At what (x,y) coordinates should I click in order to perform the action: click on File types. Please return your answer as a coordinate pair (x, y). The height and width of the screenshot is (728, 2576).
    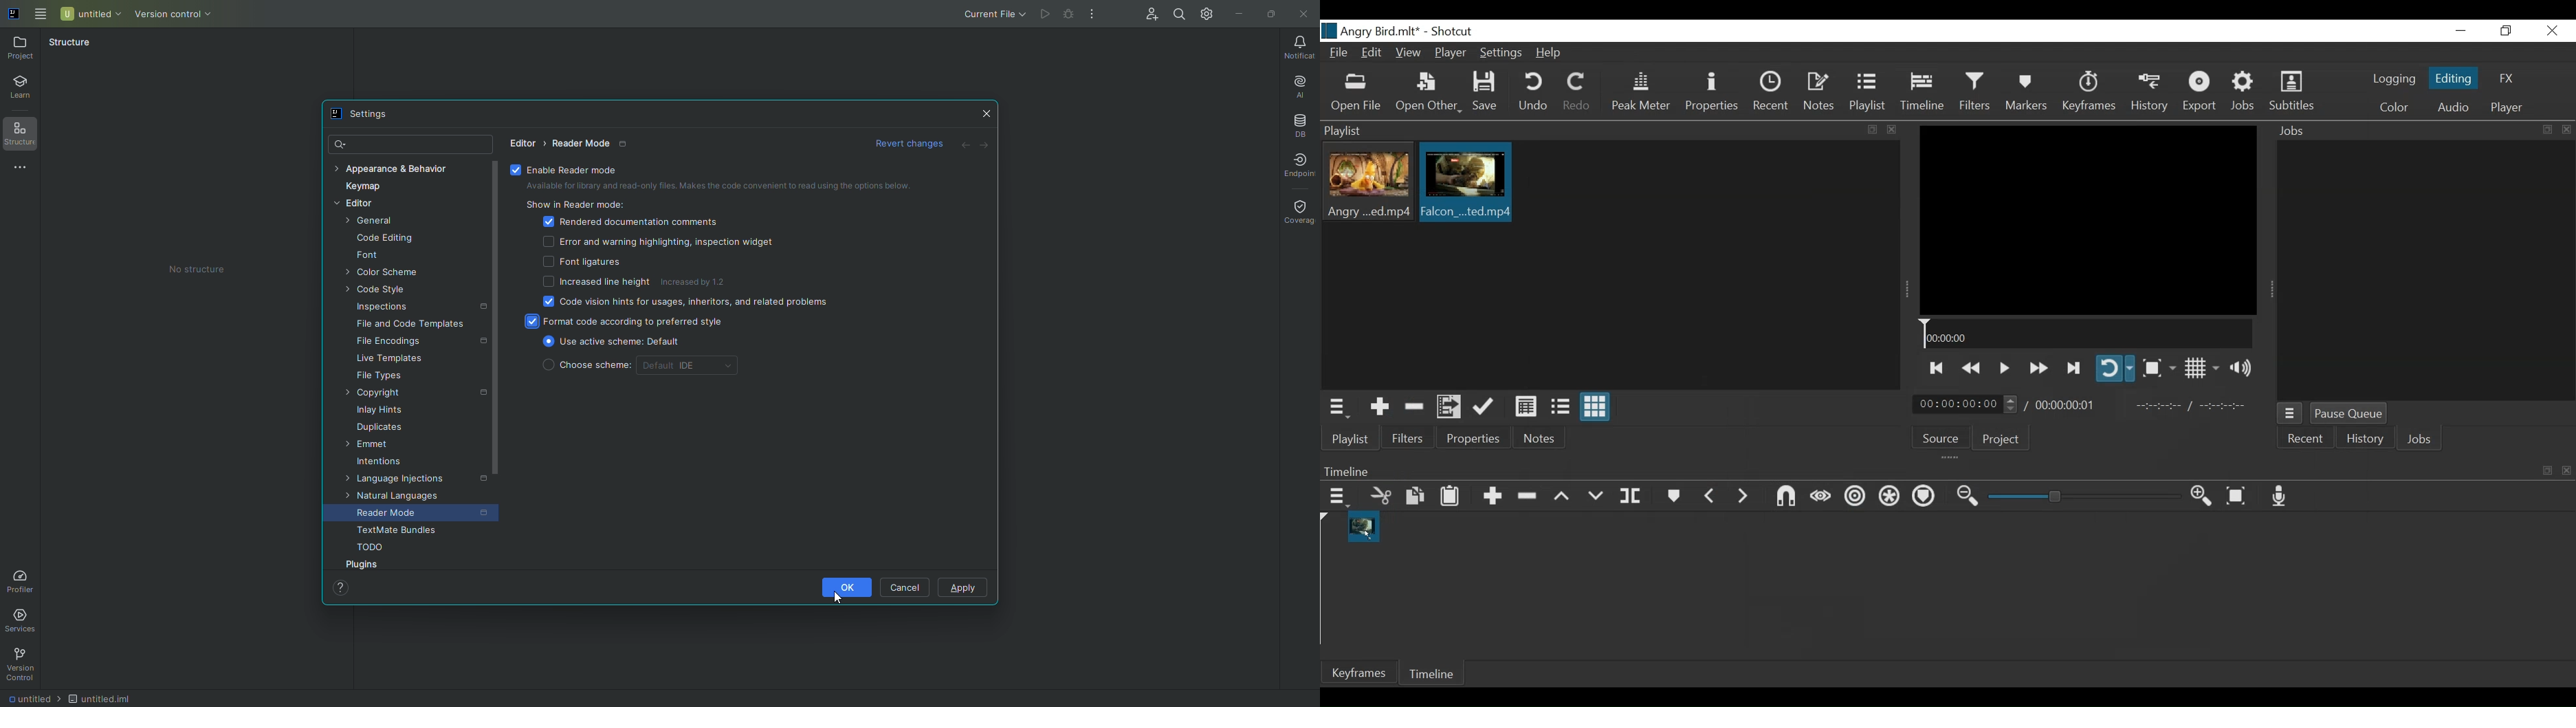
    Looking at the image, I should click on (375, 378).